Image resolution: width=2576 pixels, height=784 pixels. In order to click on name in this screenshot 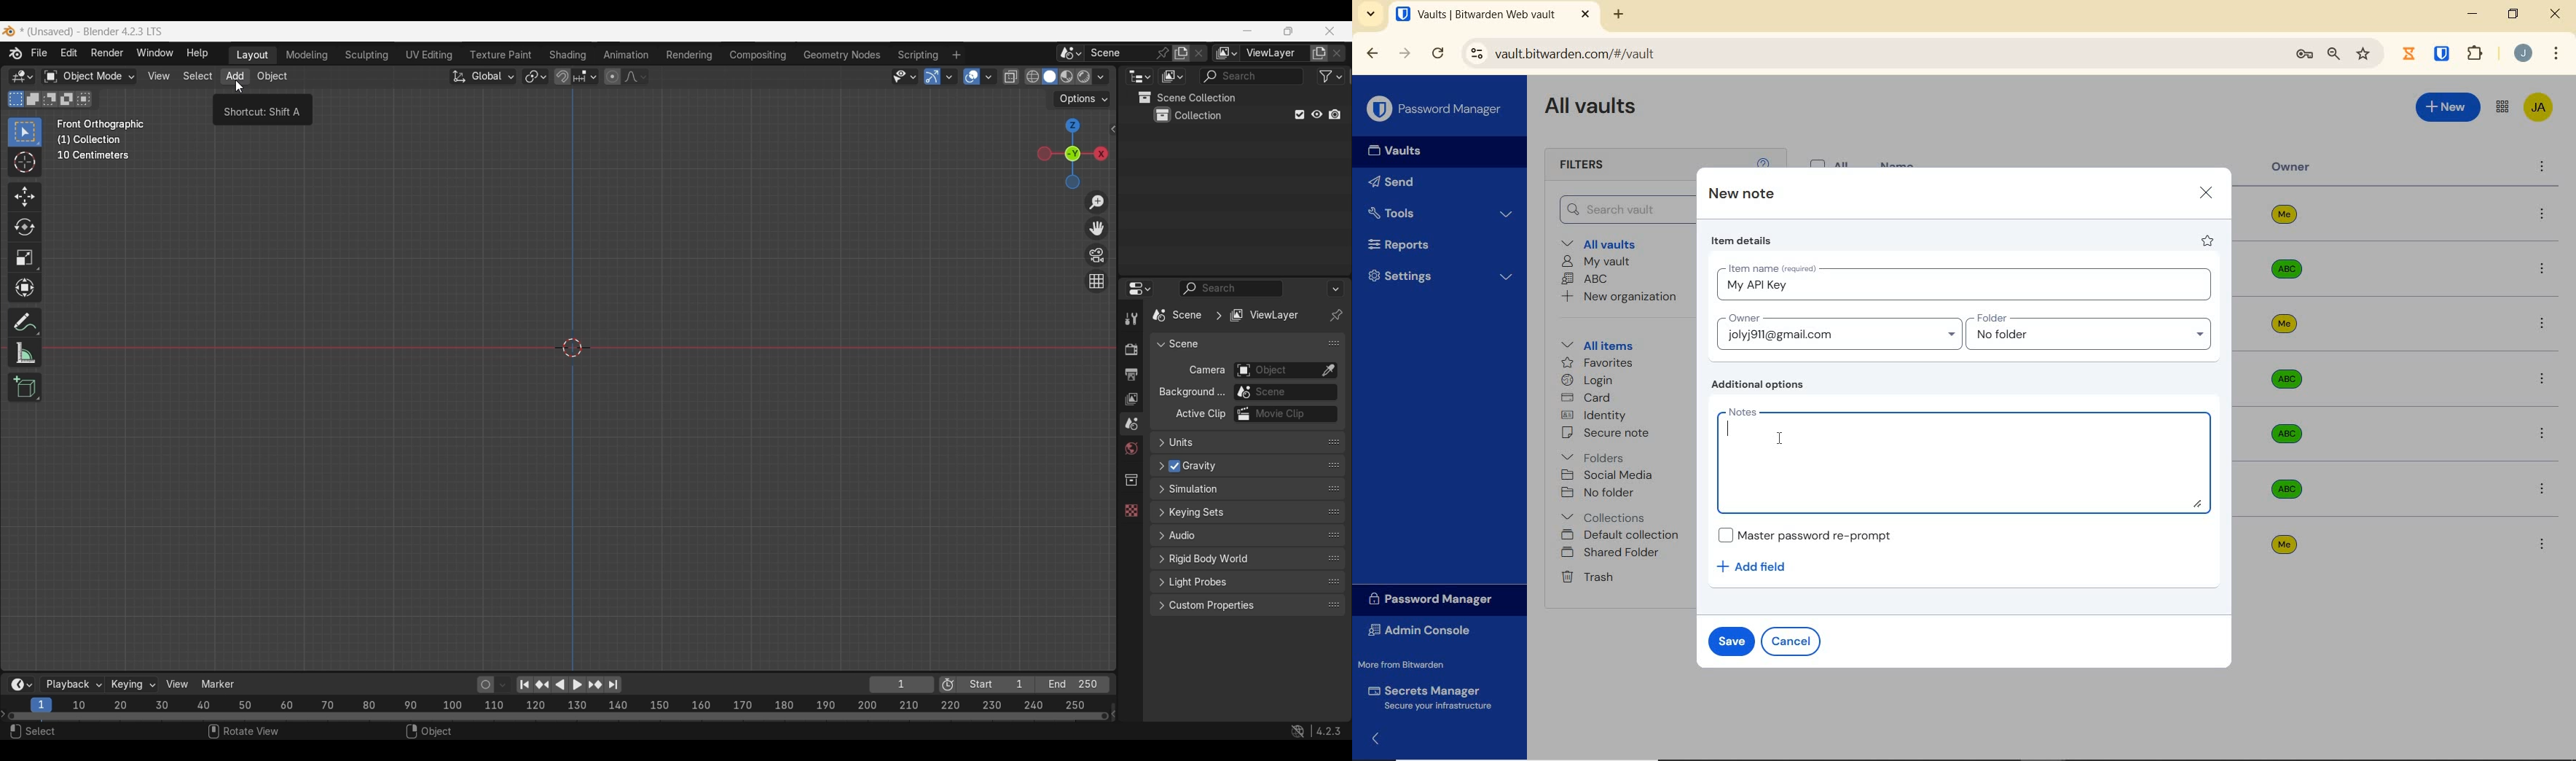, I will do `click(1899, 163)`.